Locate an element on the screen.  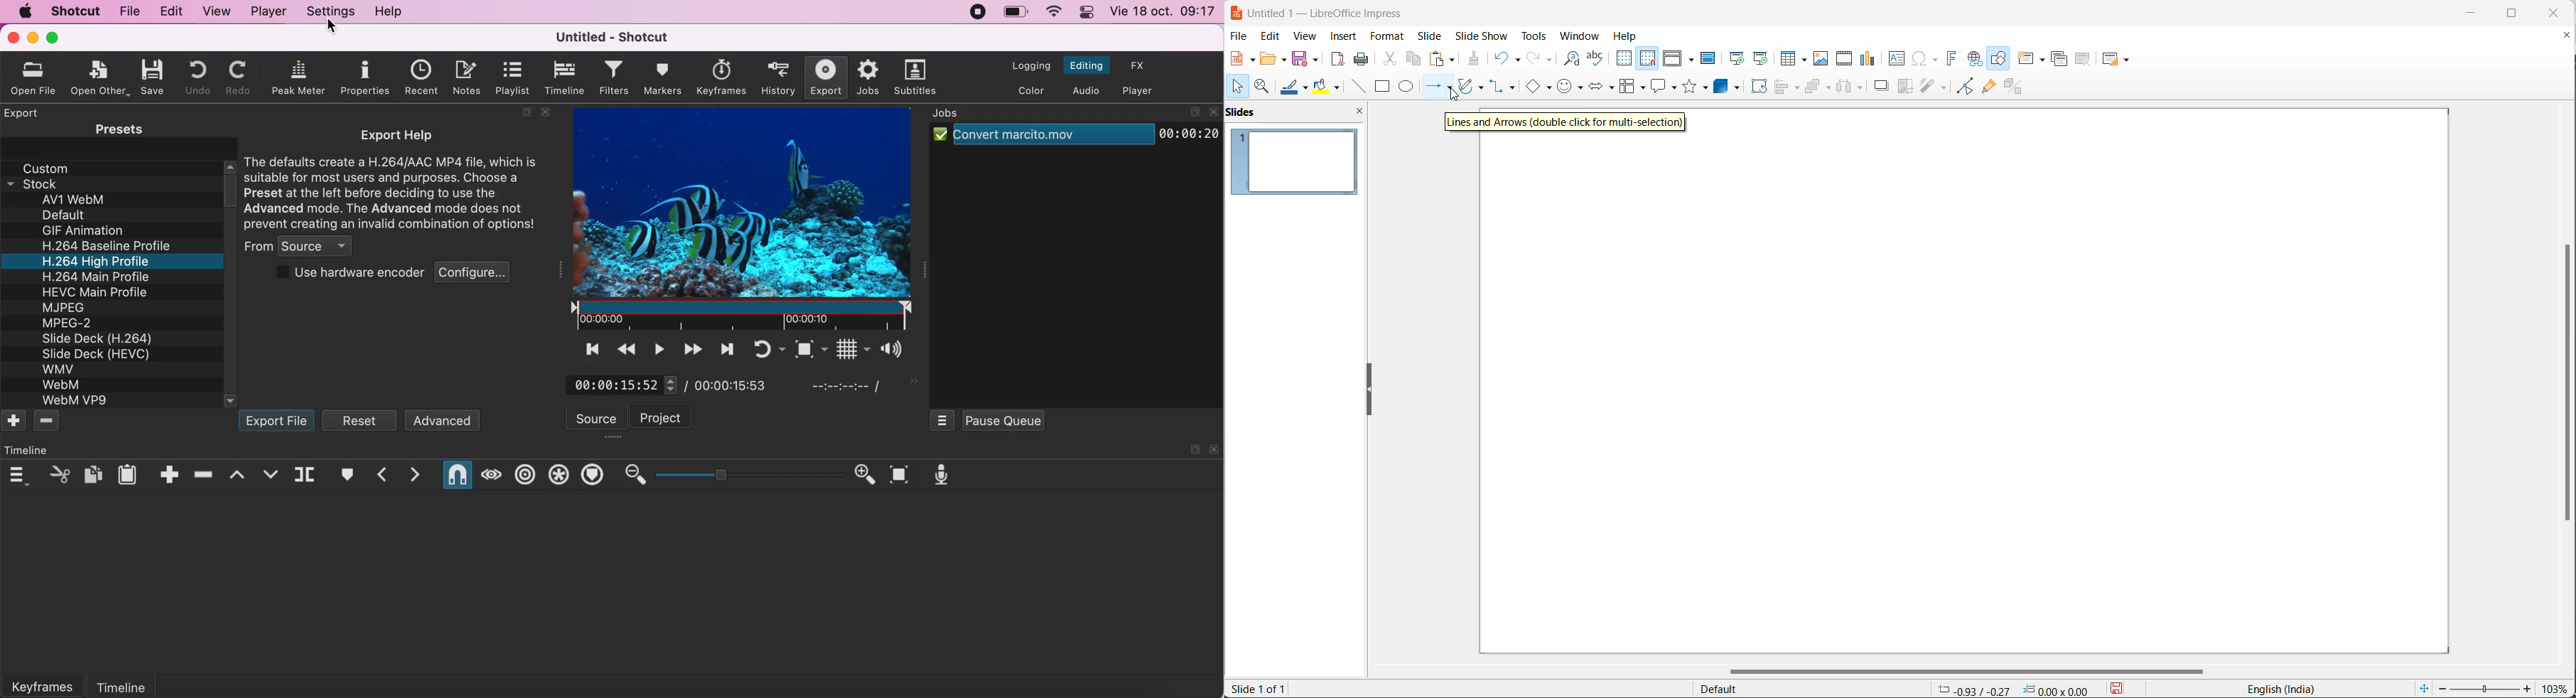
switch to the color layout is located at coordinates (1028, 90).